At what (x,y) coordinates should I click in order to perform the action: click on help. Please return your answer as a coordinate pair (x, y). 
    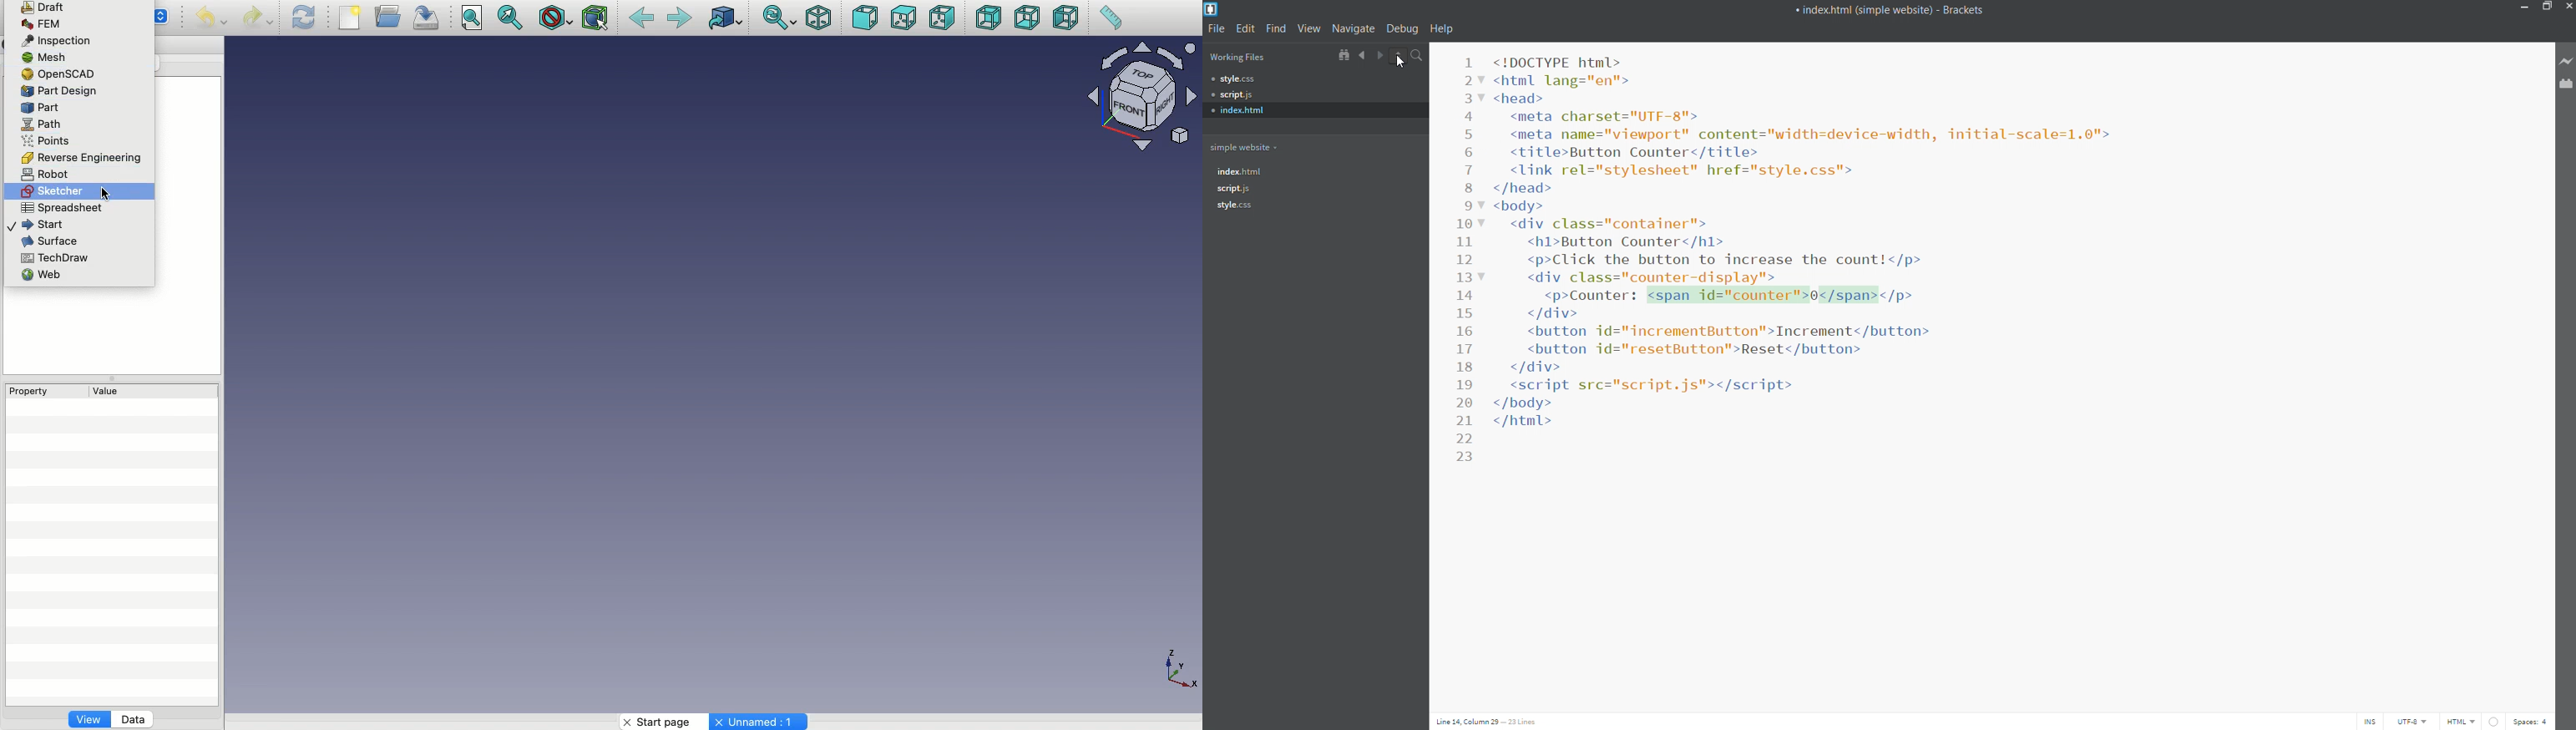
    Looking at the image, I should click on (1441, 30).